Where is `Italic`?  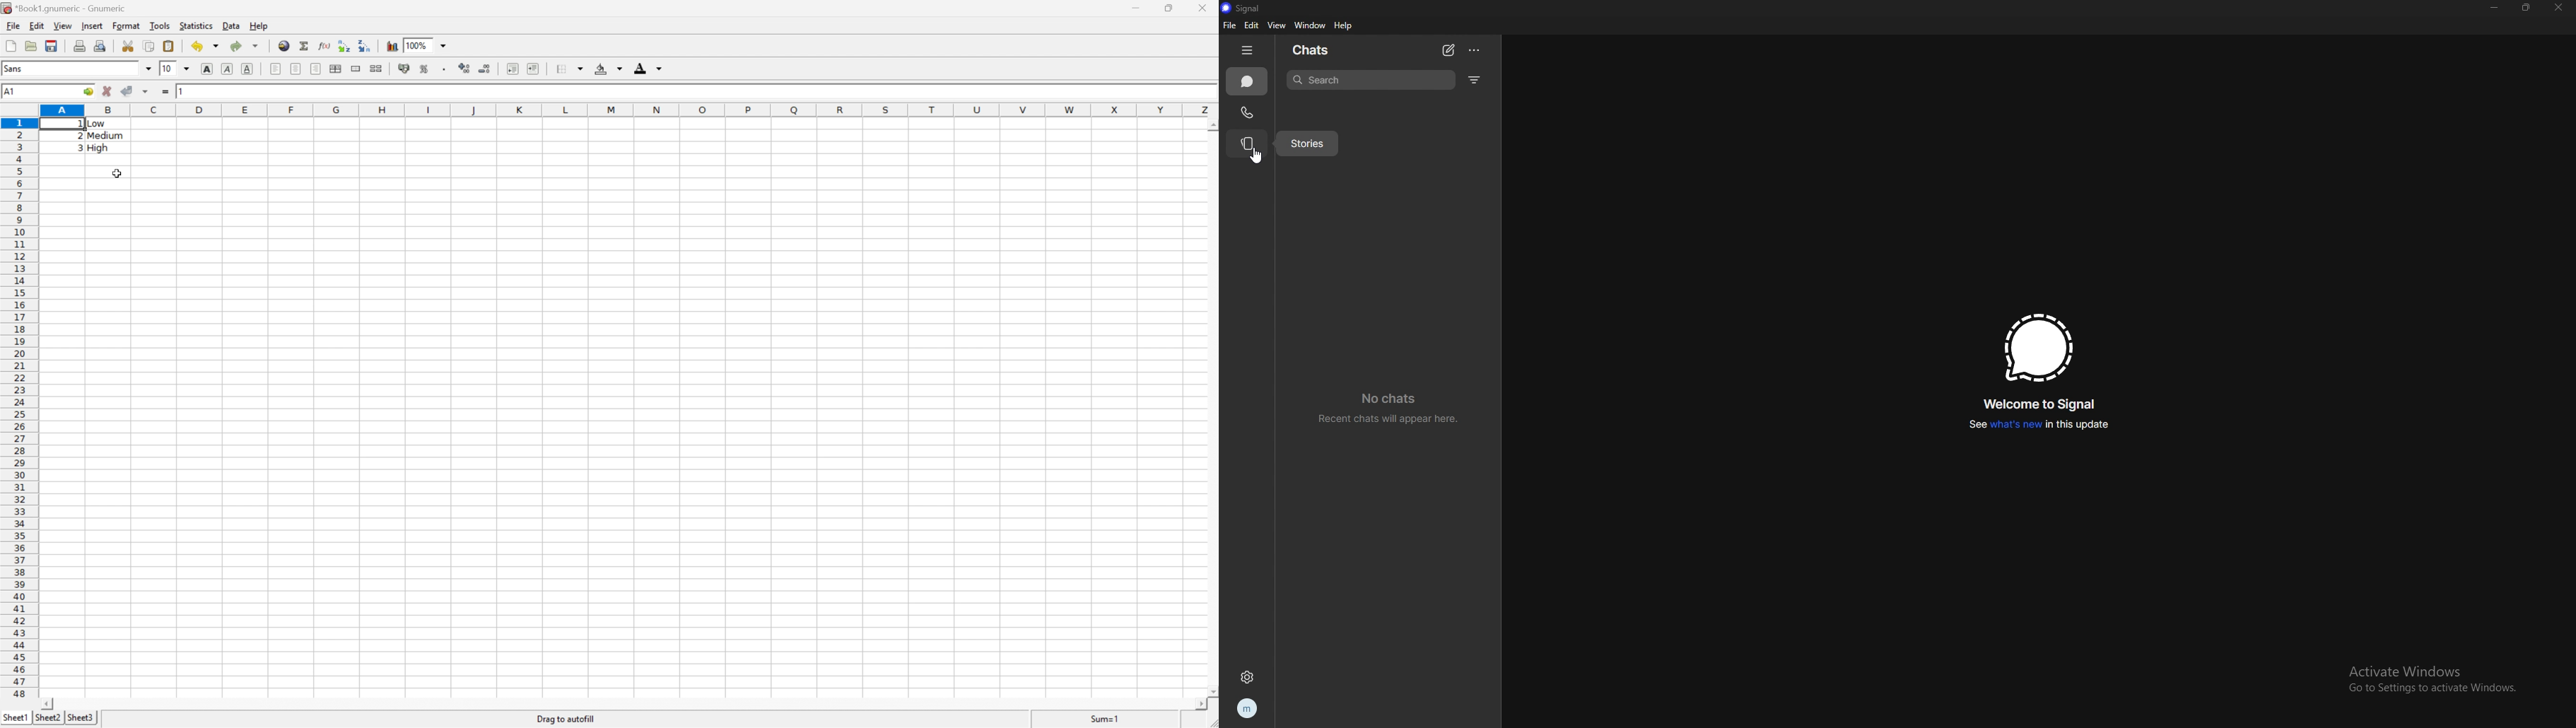 Italic is located at coordinates (228, 70).